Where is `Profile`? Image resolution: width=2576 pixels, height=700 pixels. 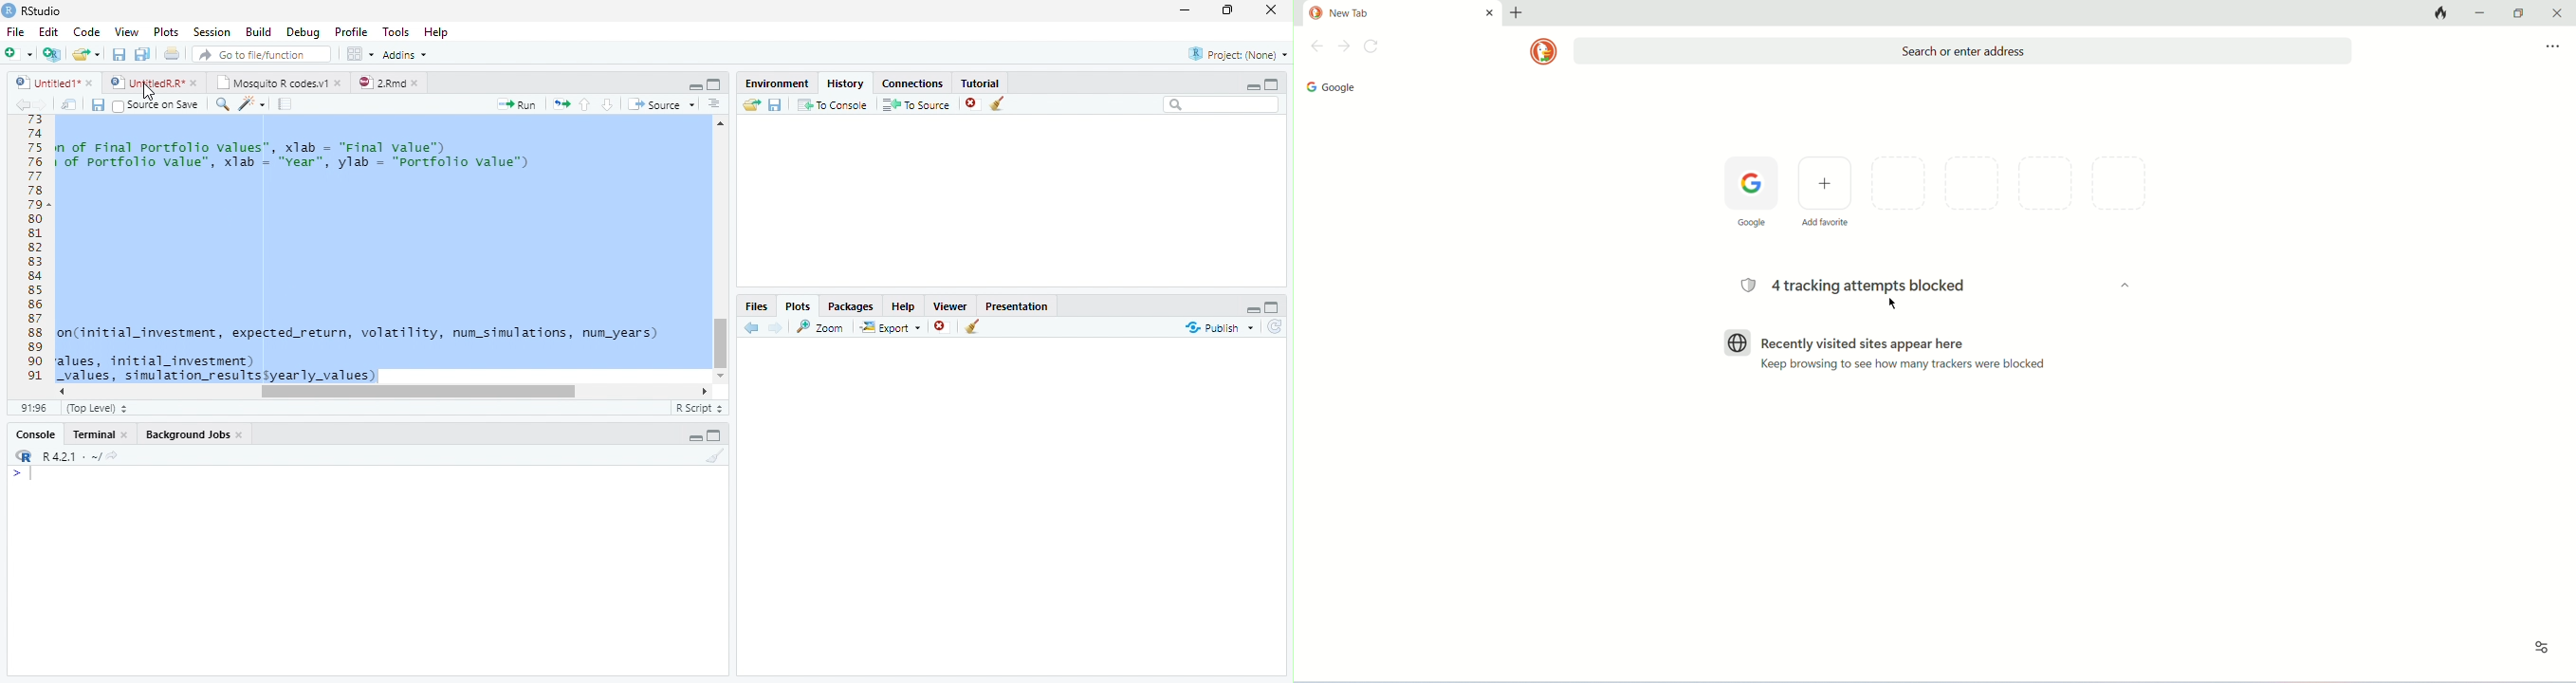 Profile is located at coordinates (350, 31).